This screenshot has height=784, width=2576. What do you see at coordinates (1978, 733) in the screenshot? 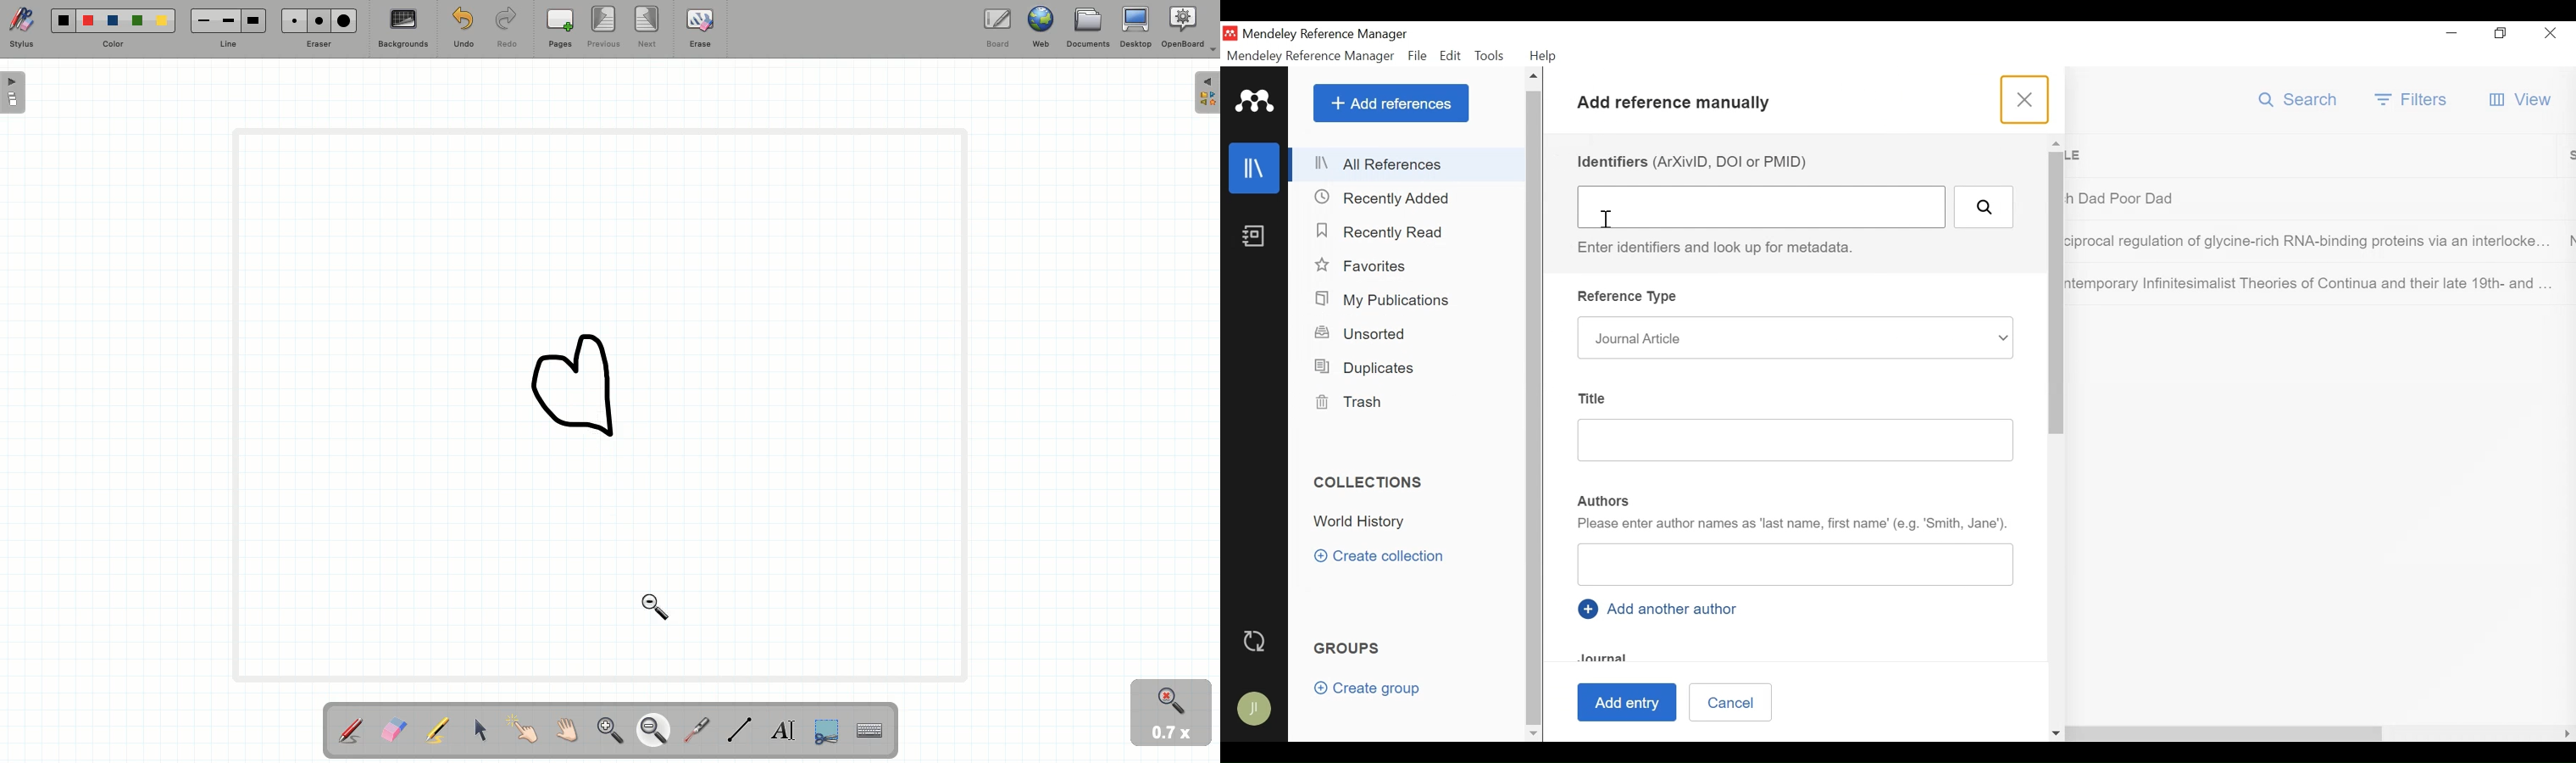
I see `Horizontal Scroll bar` at bounding box center [1978, 733].